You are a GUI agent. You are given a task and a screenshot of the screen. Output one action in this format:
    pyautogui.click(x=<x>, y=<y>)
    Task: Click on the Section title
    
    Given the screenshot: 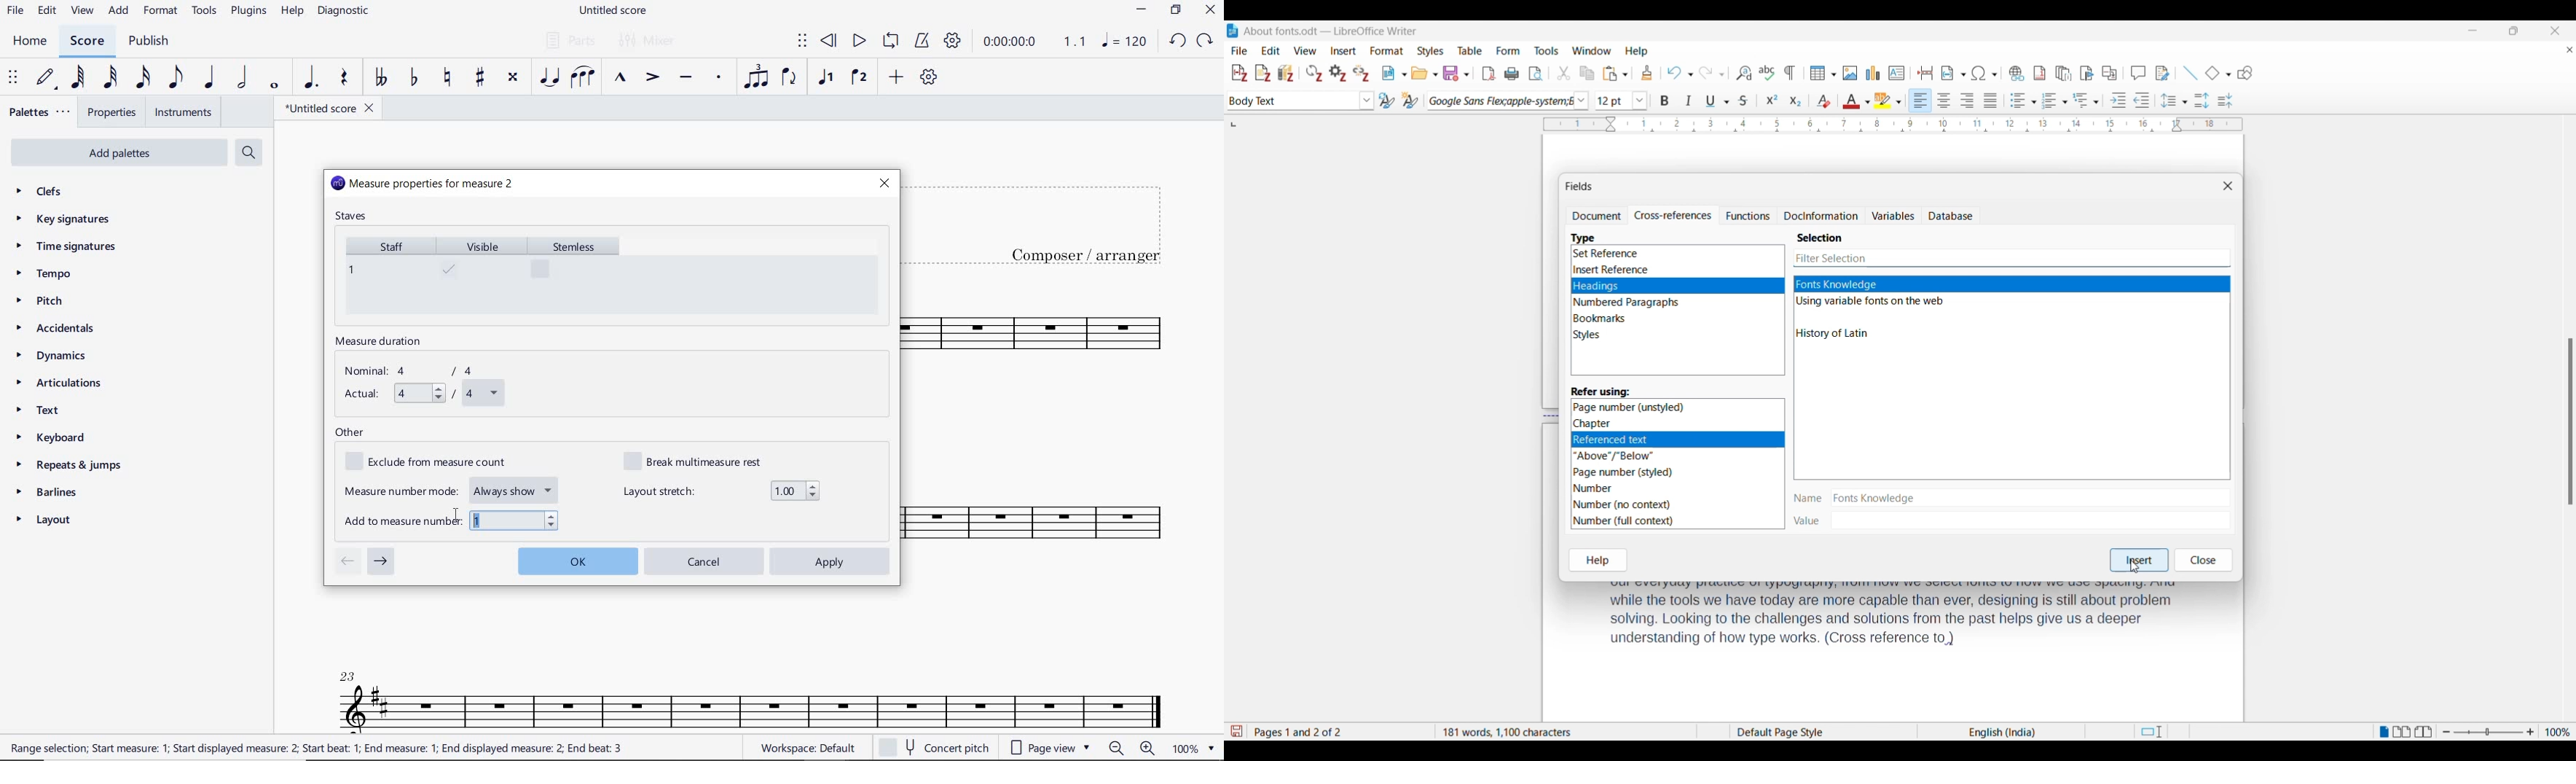 What is the action you would take?
    pyautogui.click(x=1587, y=237)
    